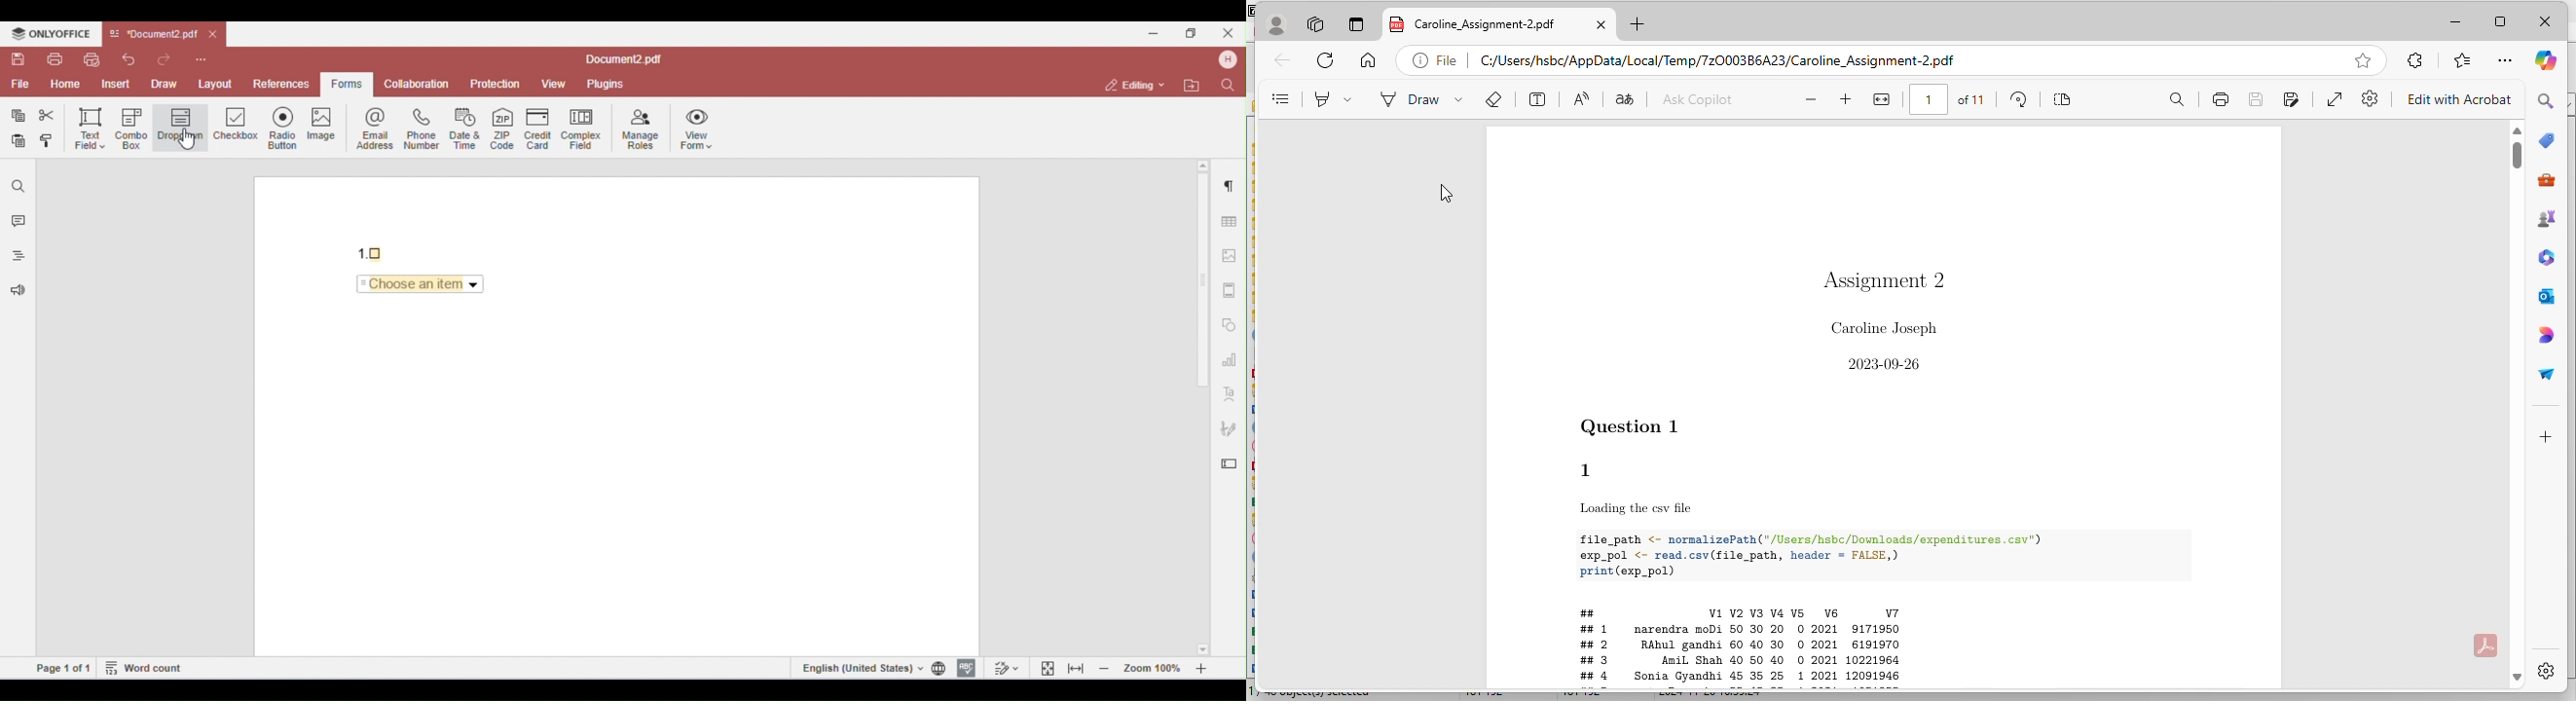 The height and width of the screenshot is (728, 2576). What do you see at coordinates (2549, 257) in the screenshot?
I see `microsoft 365` at bounding box center [2549, 257].